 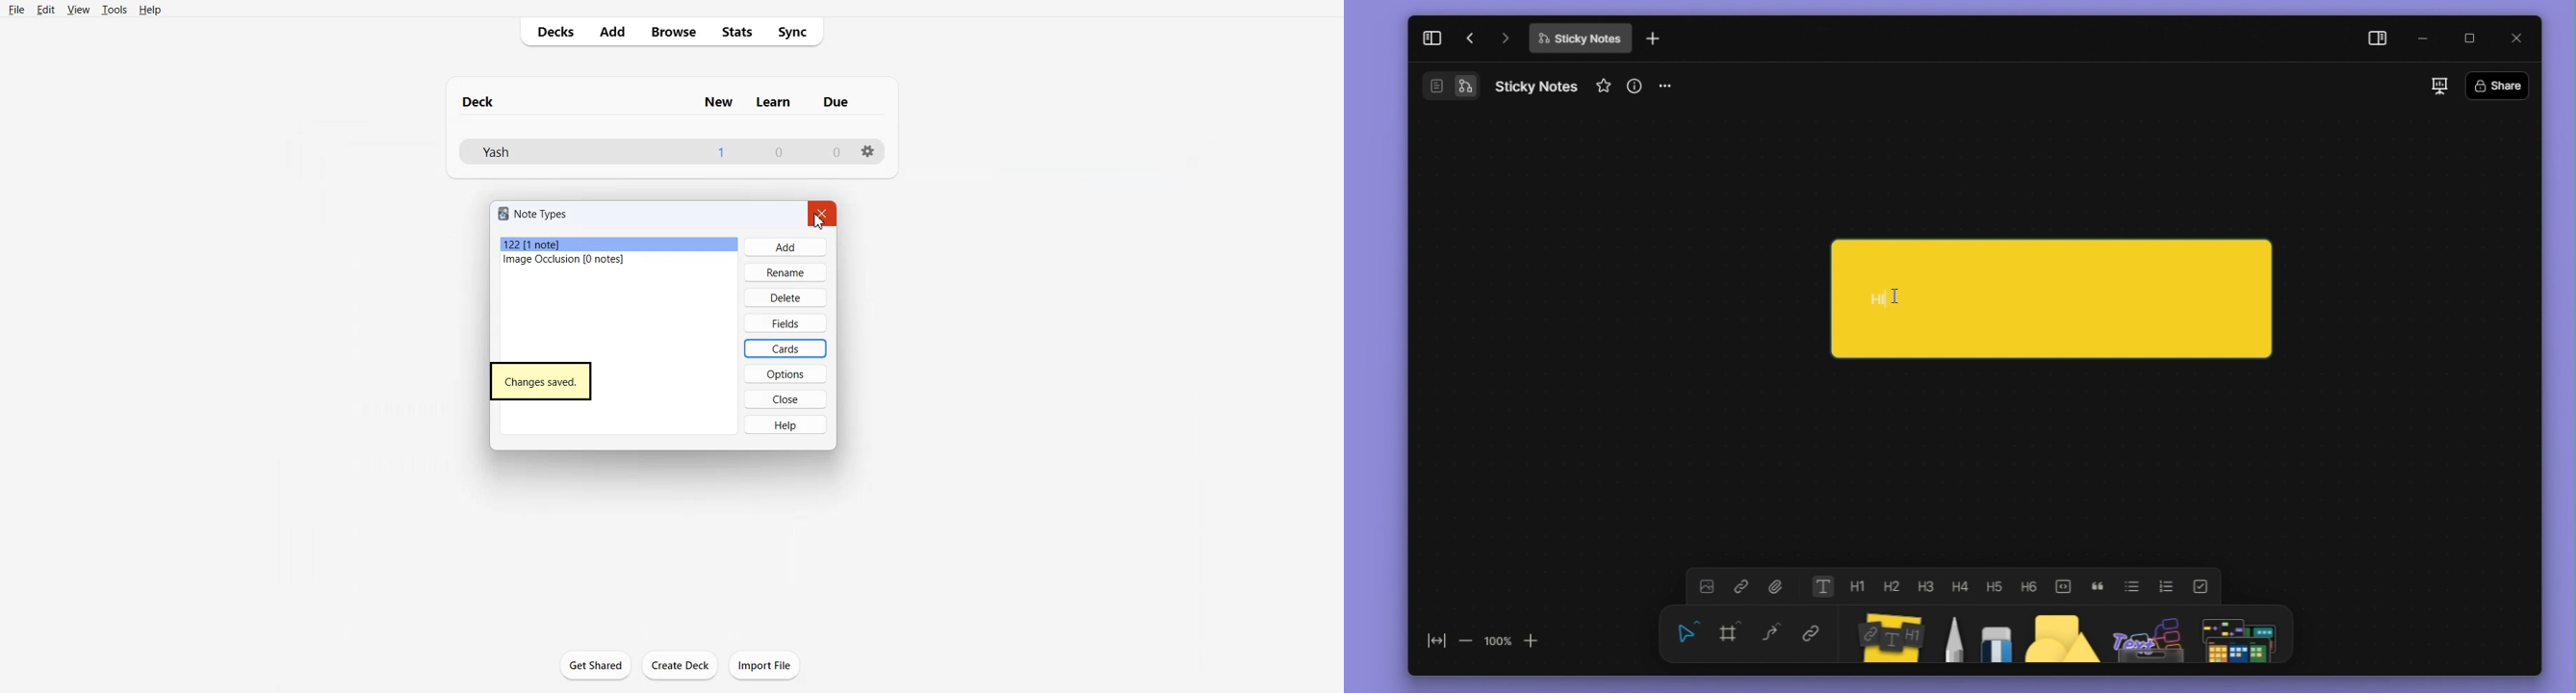 I want to click on Stats, so click(x=737, y=32).